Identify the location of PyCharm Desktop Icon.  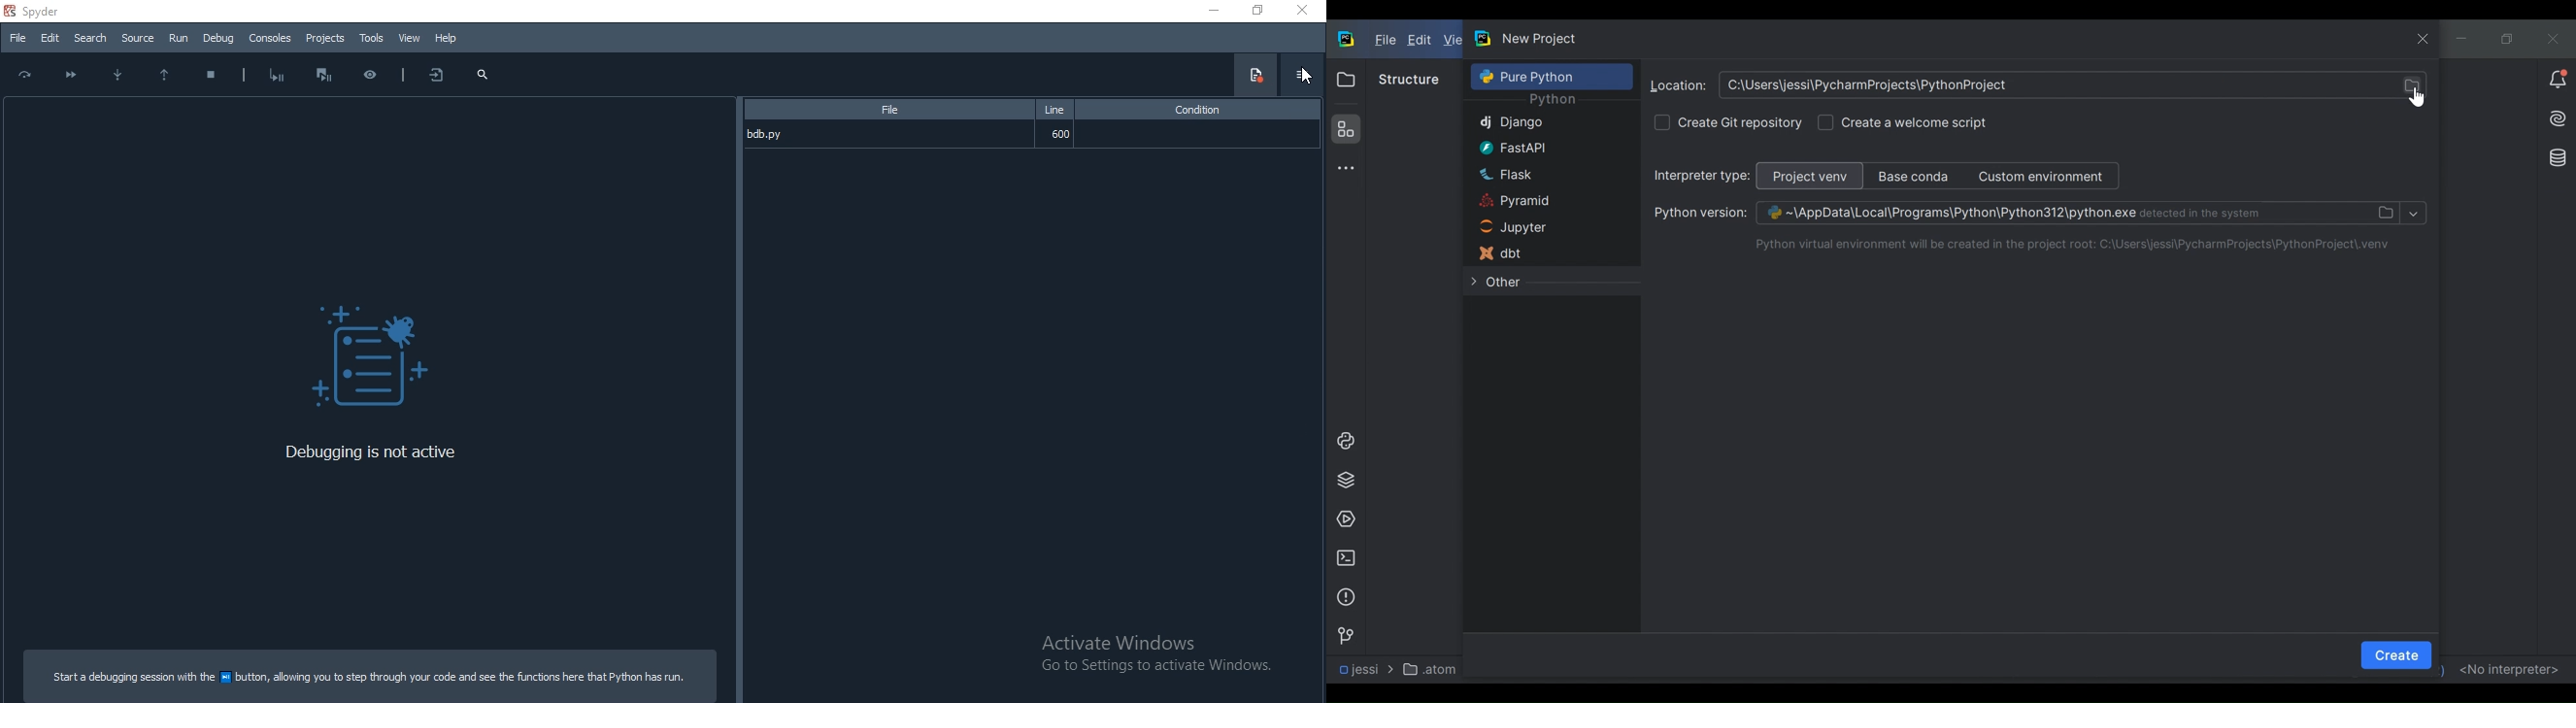
(1347, 40).